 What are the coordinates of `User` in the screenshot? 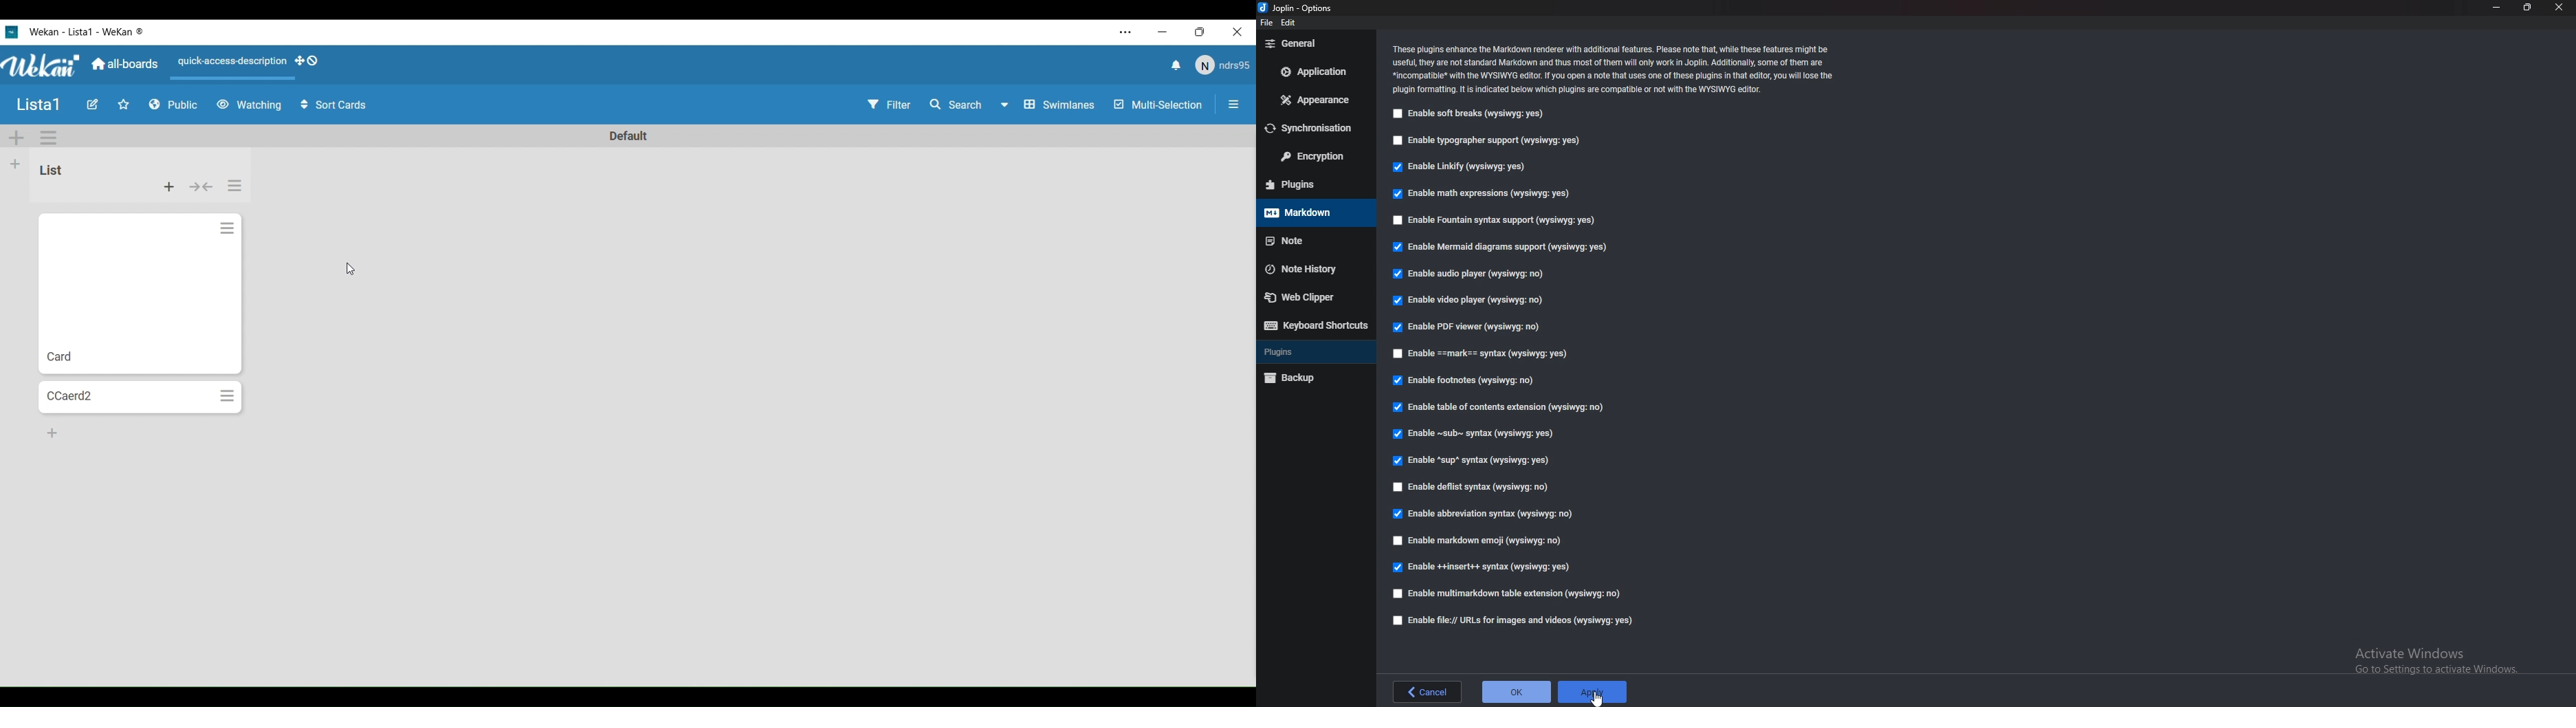 It's located at (1222, 65).